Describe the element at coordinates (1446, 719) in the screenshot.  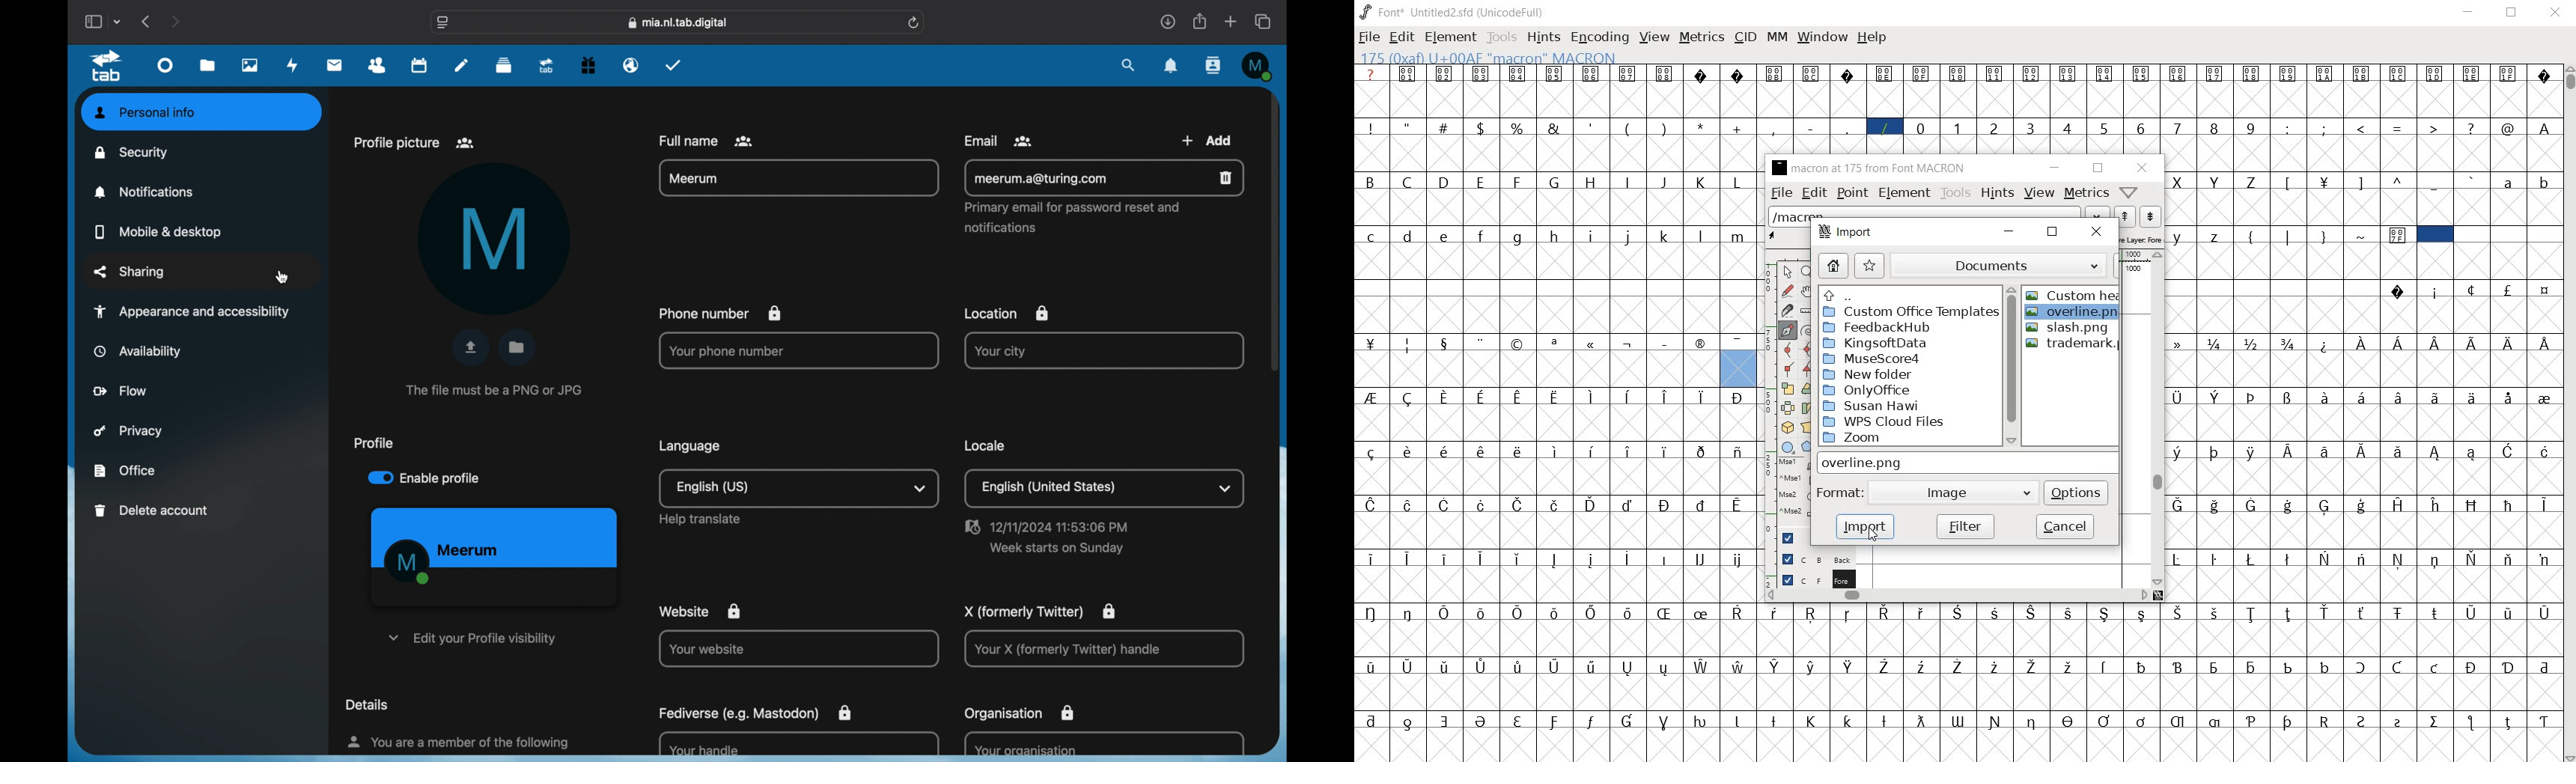
I see `Symbol` at that location.